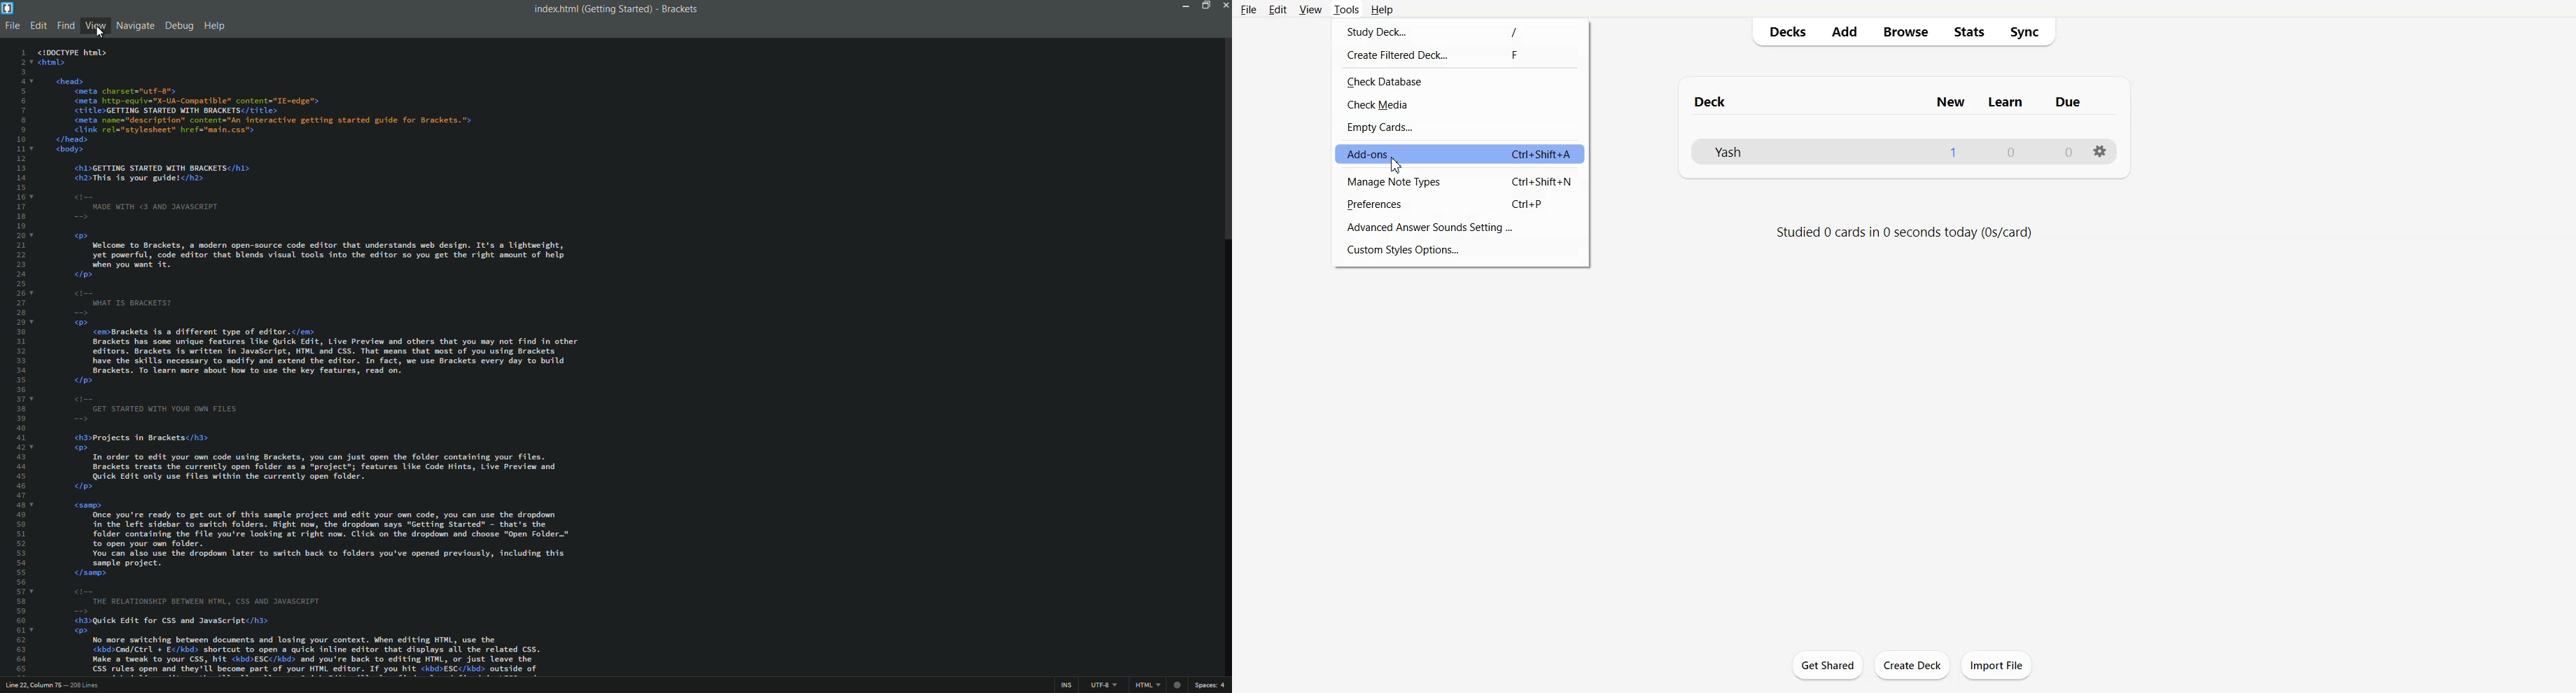 Image resolution: width=2576 pixels, height=700 pixels. I want to click on Help, so click(1382, 10).